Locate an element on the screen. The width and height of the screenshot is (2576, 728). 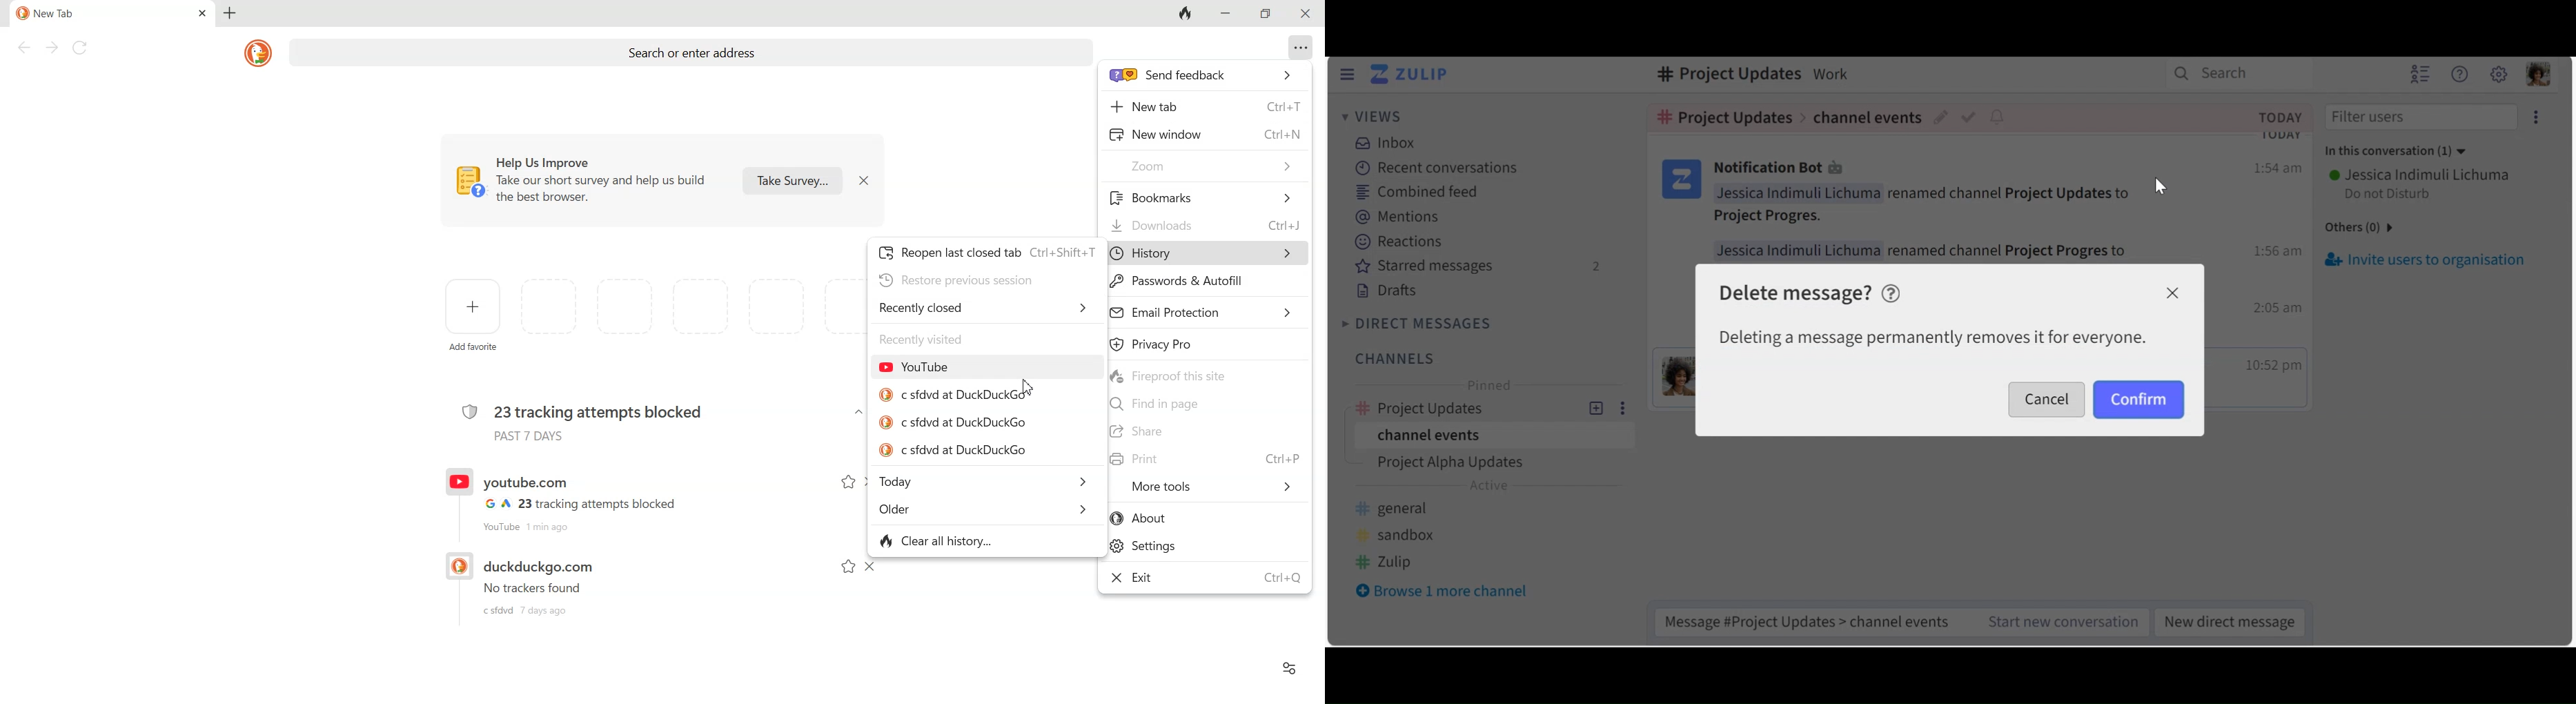
user card is located at coordinates (1680, 179).